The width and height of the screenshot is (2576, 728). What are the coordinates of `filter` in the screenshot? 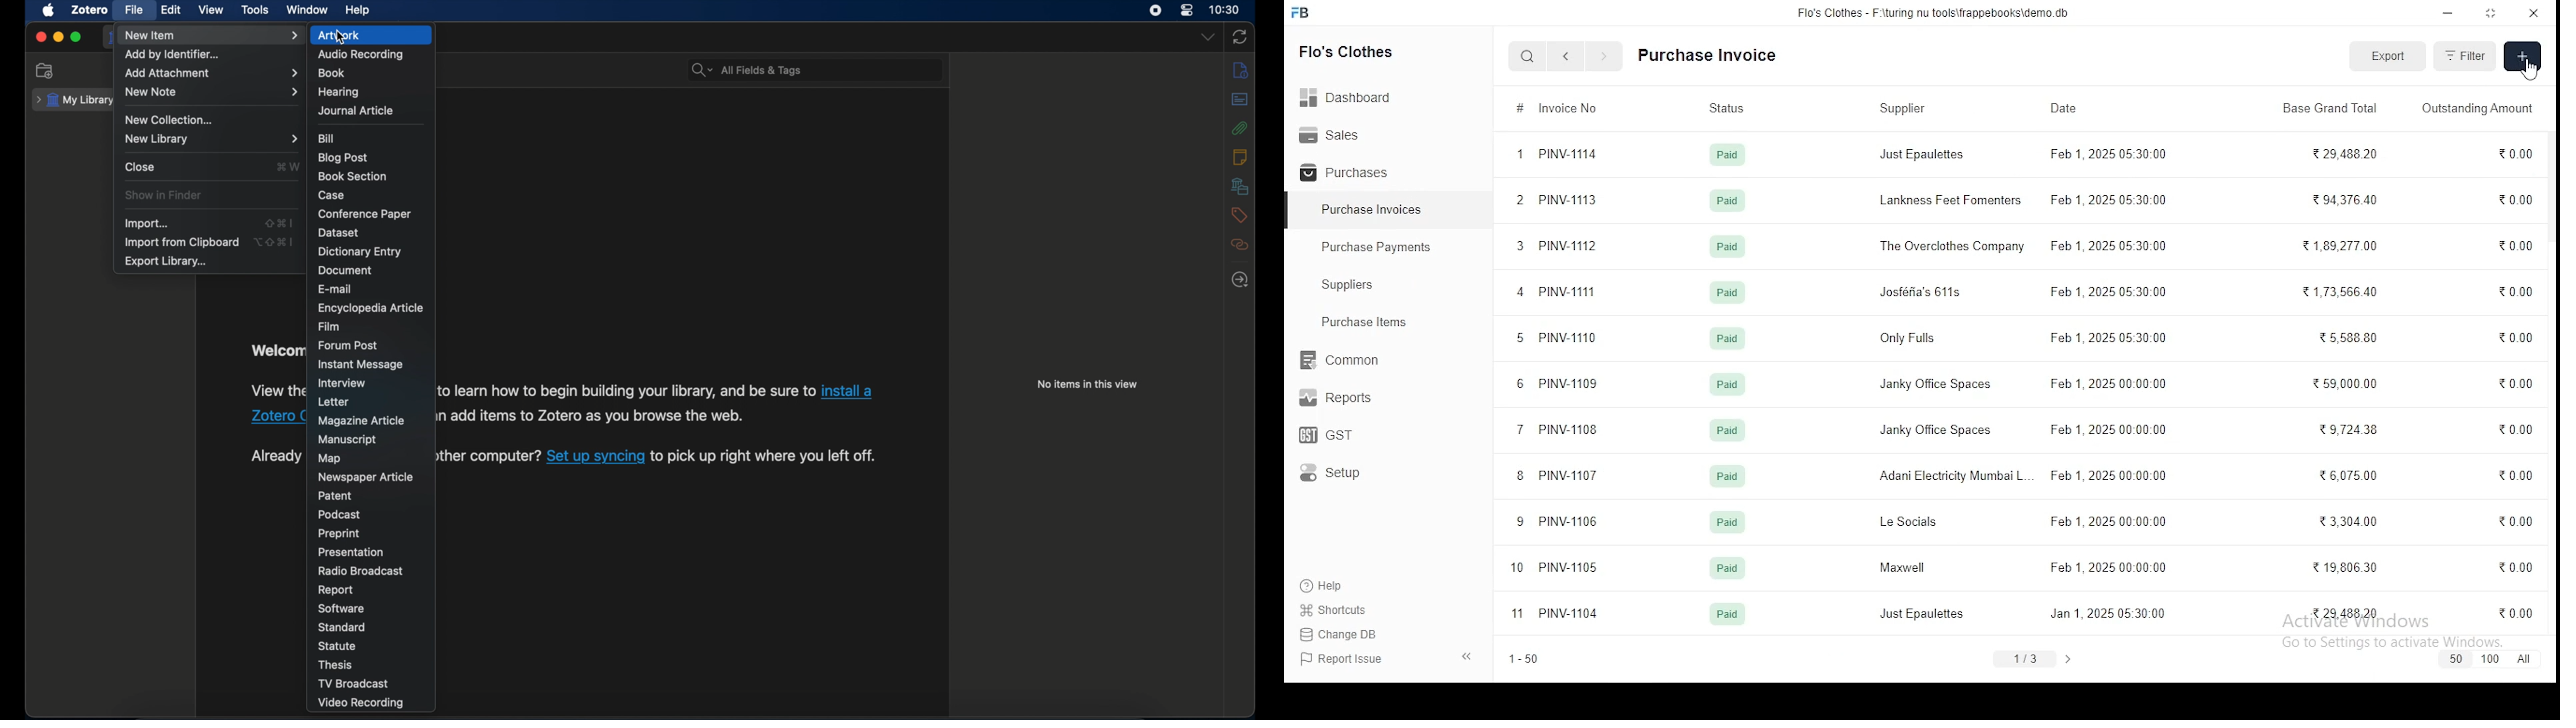 It's located at (2465, 56).